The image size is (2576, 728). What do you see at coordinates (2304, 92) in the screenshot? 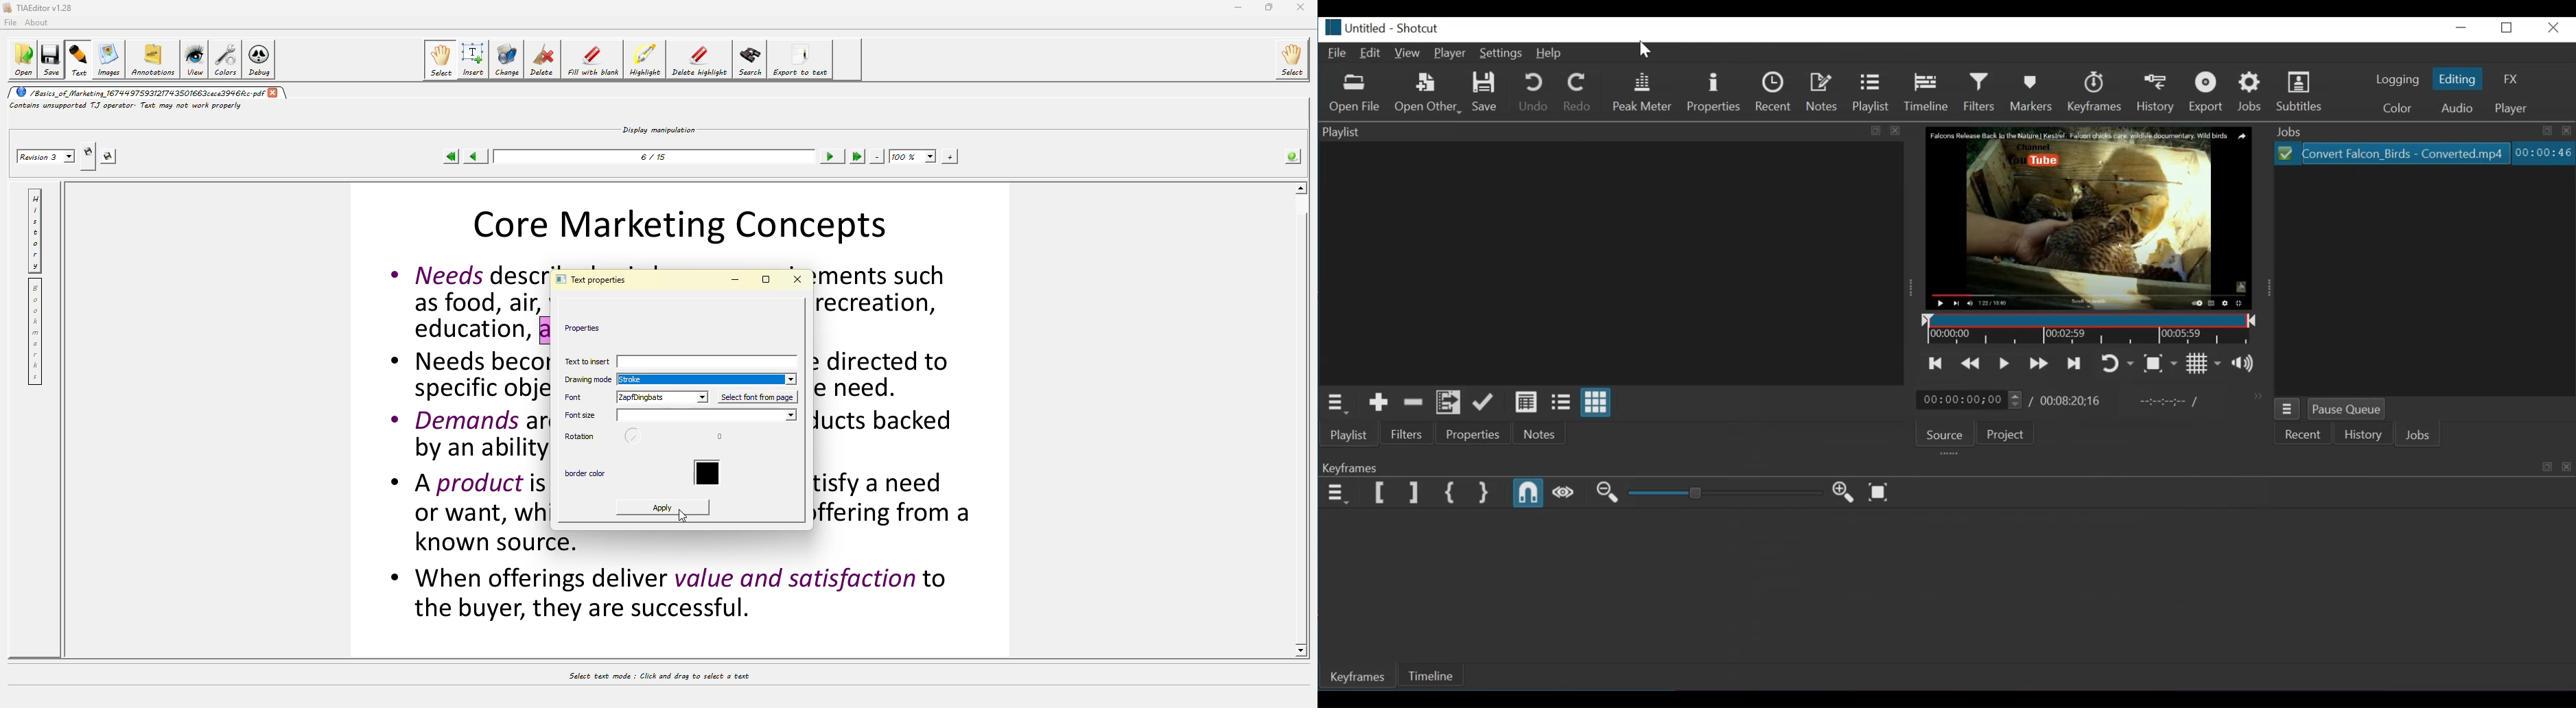
I see `Subtitles` at bounding box center [2304, 92].